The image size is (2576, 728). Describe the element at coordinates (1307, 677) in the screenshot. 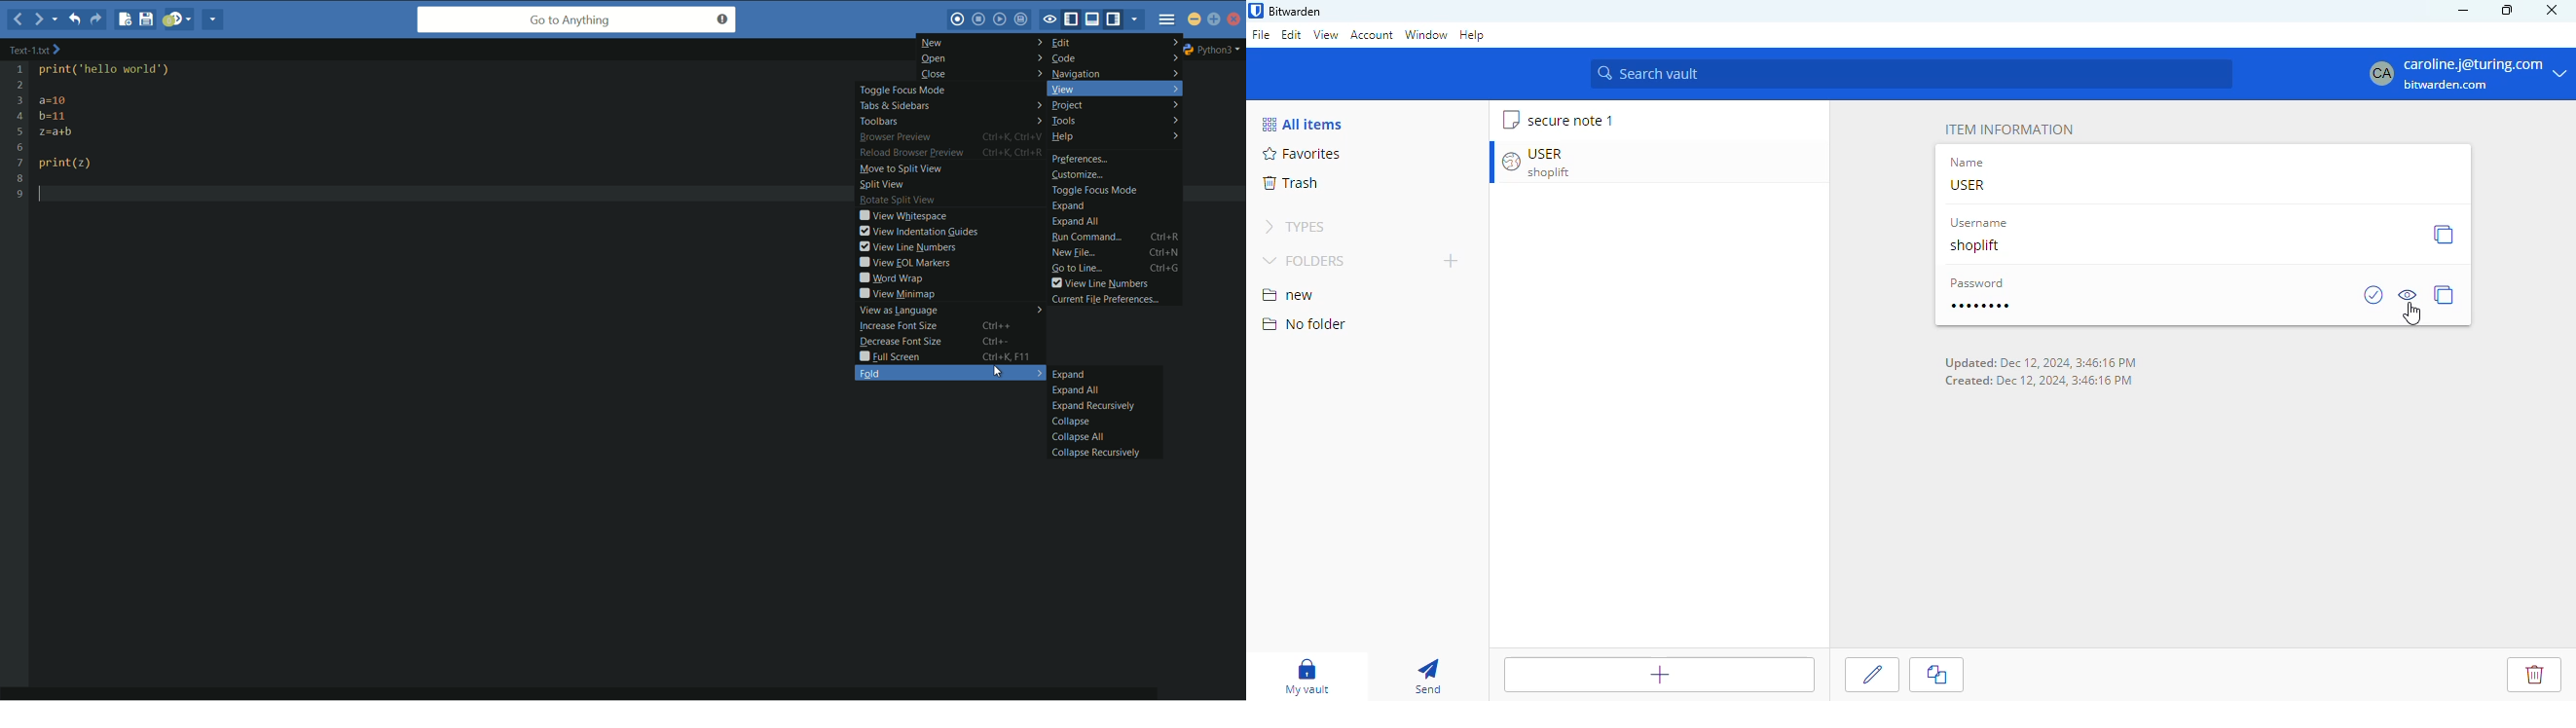

I see `my vault` at that location.